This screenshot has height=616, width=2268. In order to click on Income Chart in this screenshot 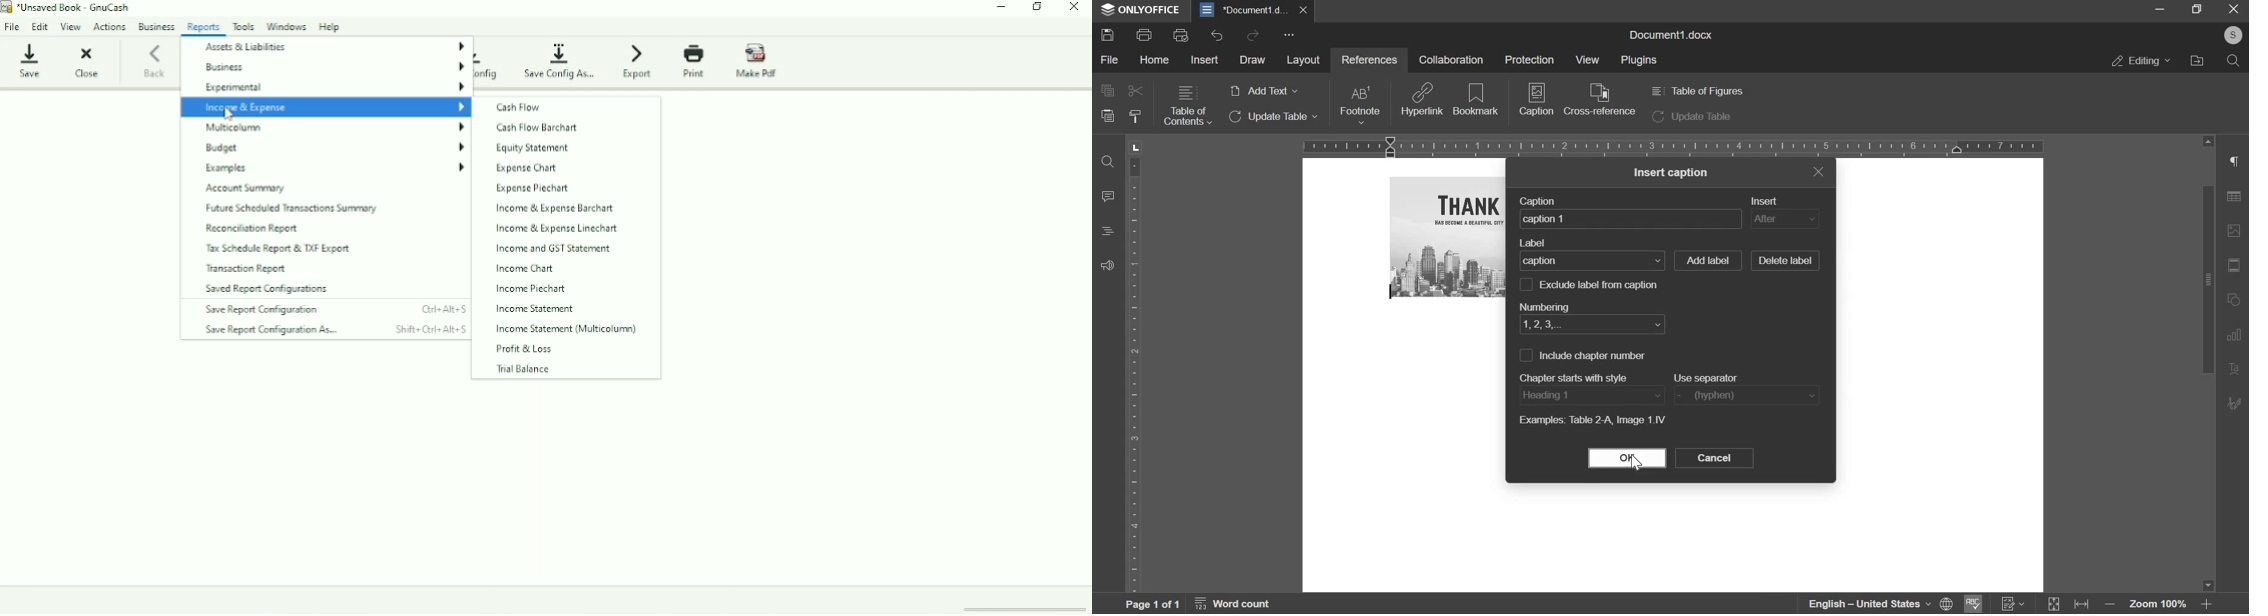, I will do `click(526, 268)`.